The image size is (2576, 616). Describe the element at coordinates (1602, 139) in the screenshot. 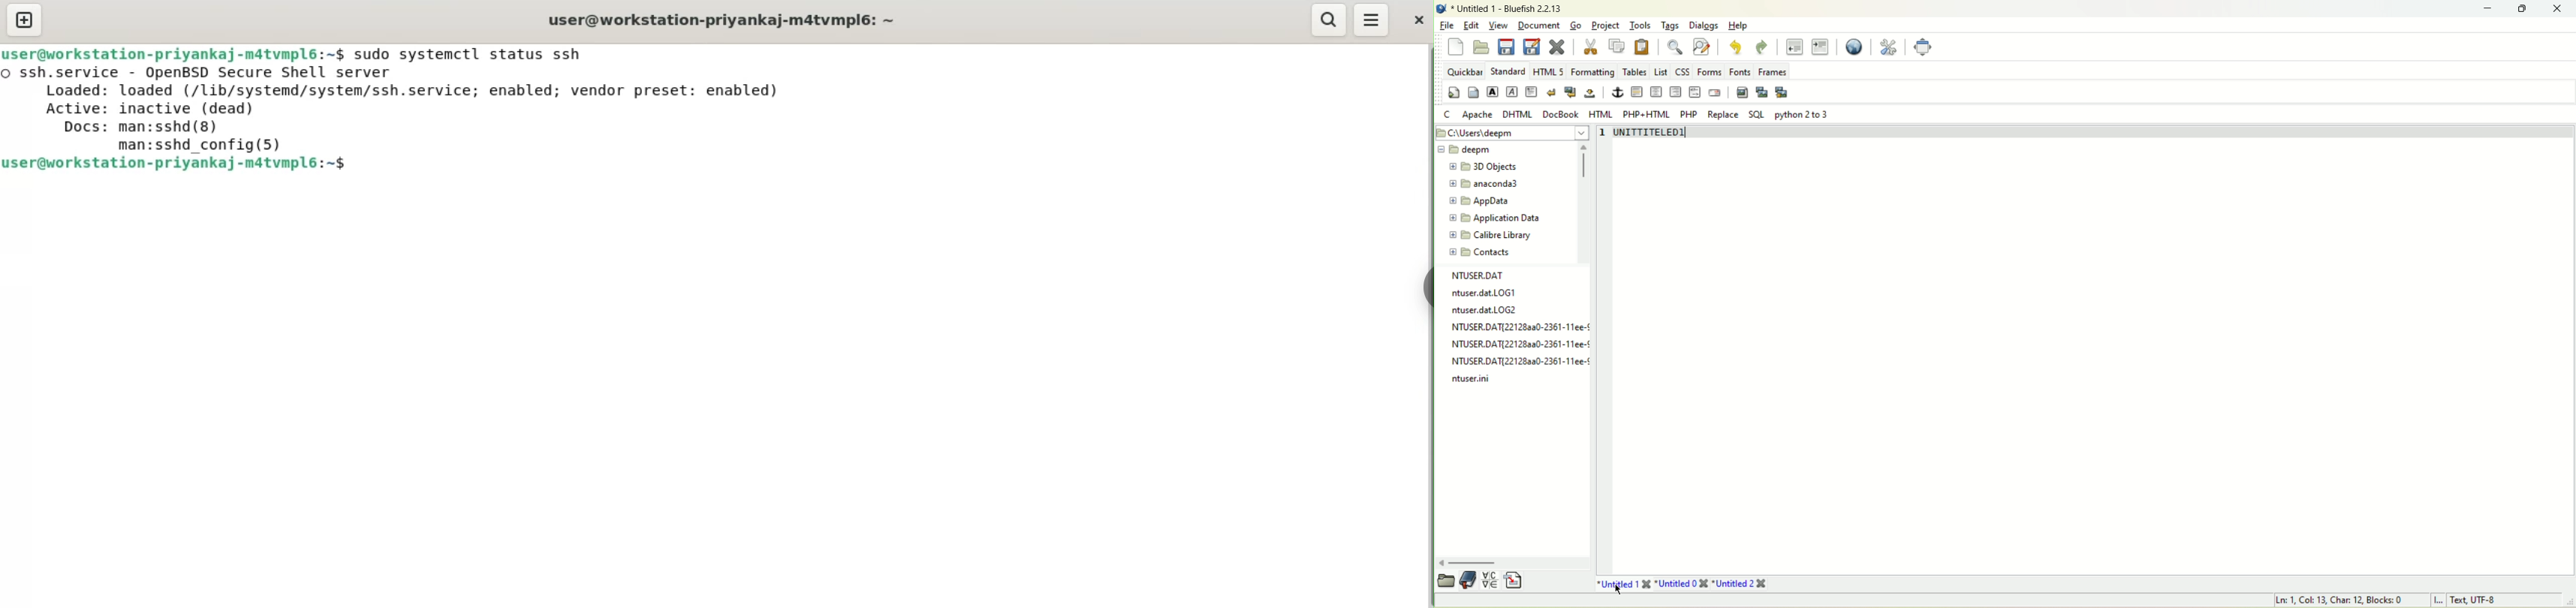

I see `line number` at that location.